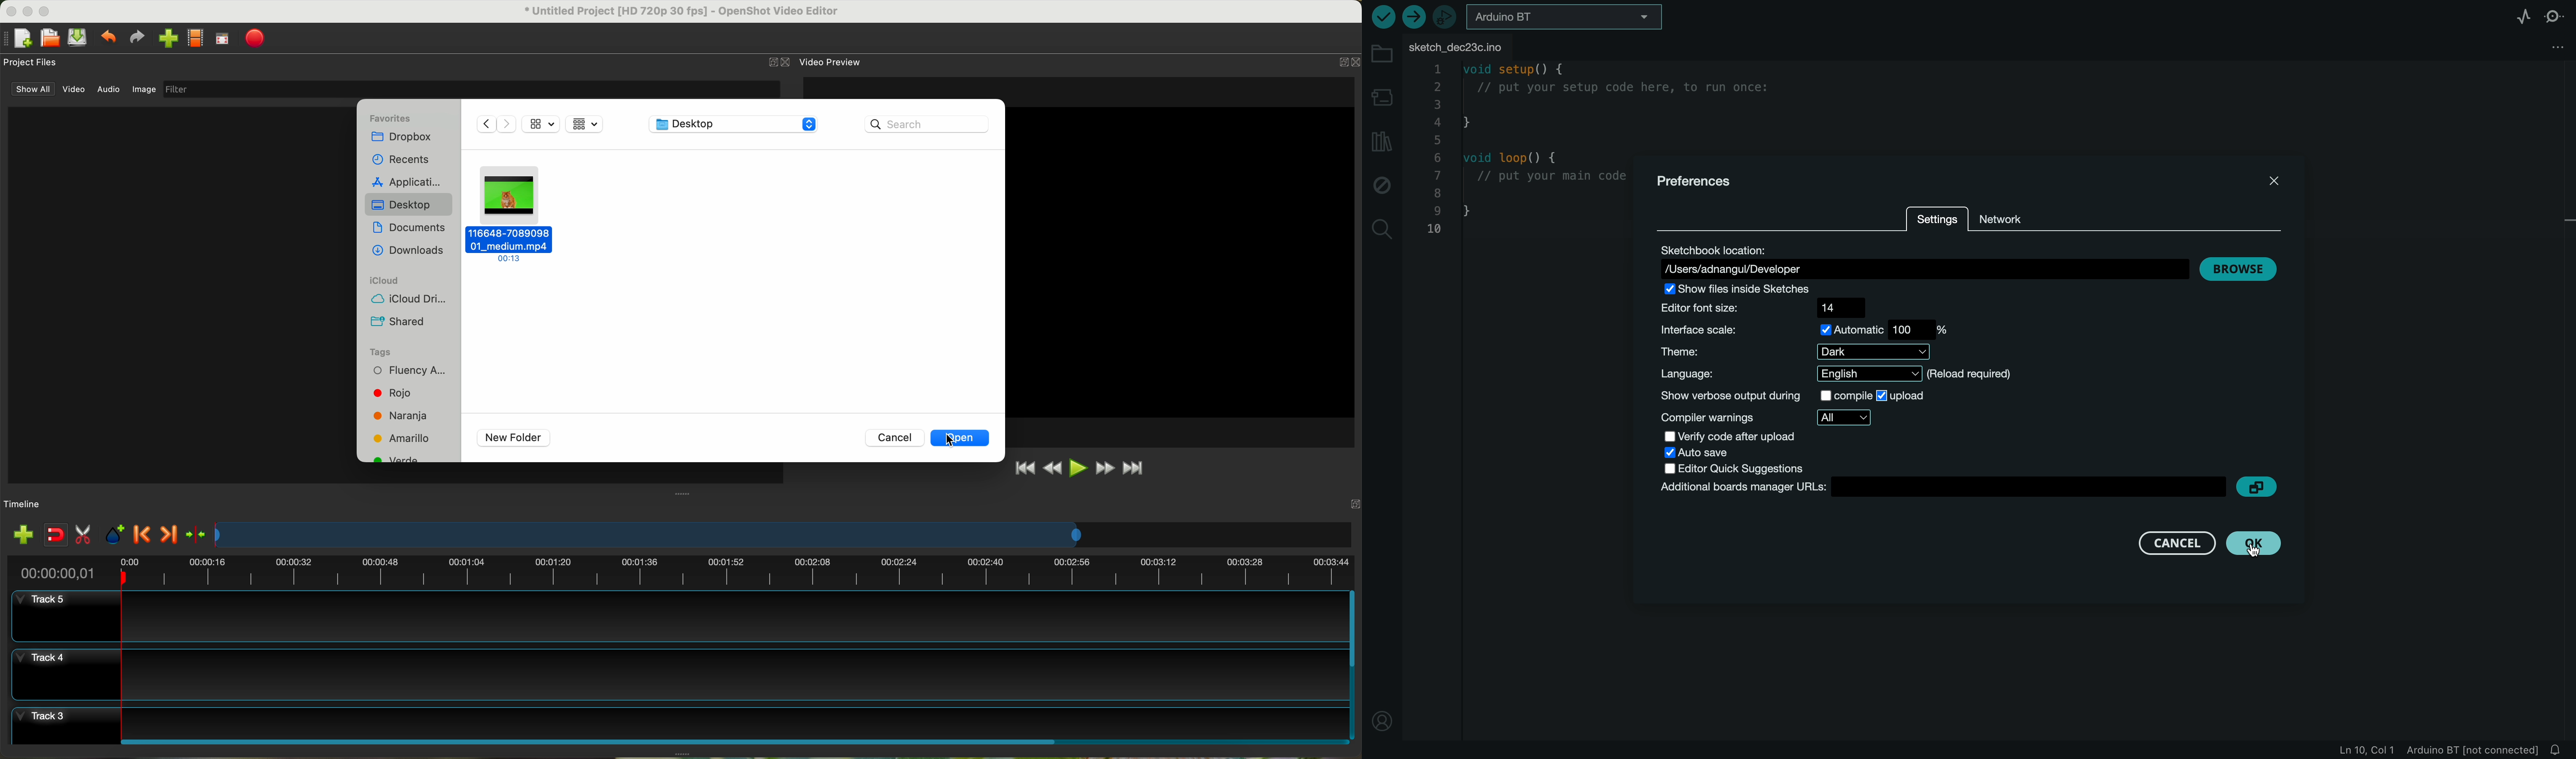  I want to click on file tab, so click(1476, 44).